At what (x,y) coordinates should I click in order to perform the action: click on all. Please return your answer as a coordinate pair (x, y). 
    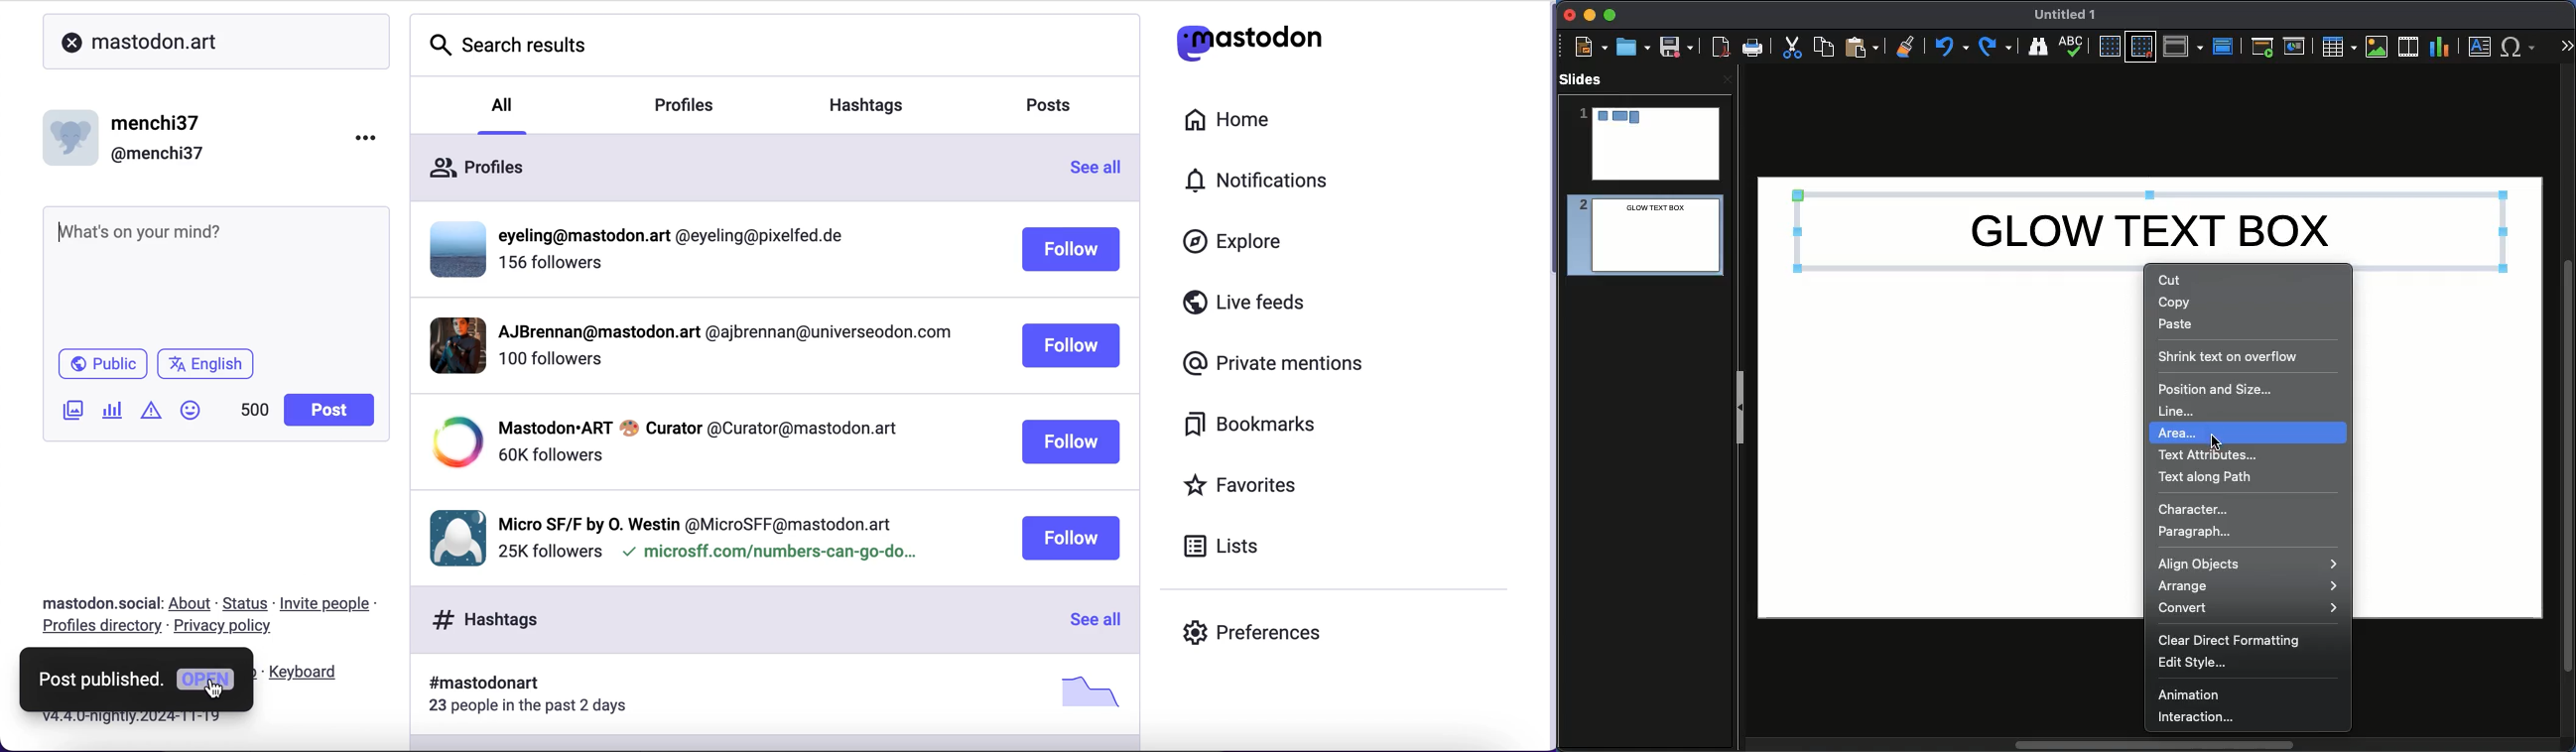
    Looking at the image, I should click on (501, 113).